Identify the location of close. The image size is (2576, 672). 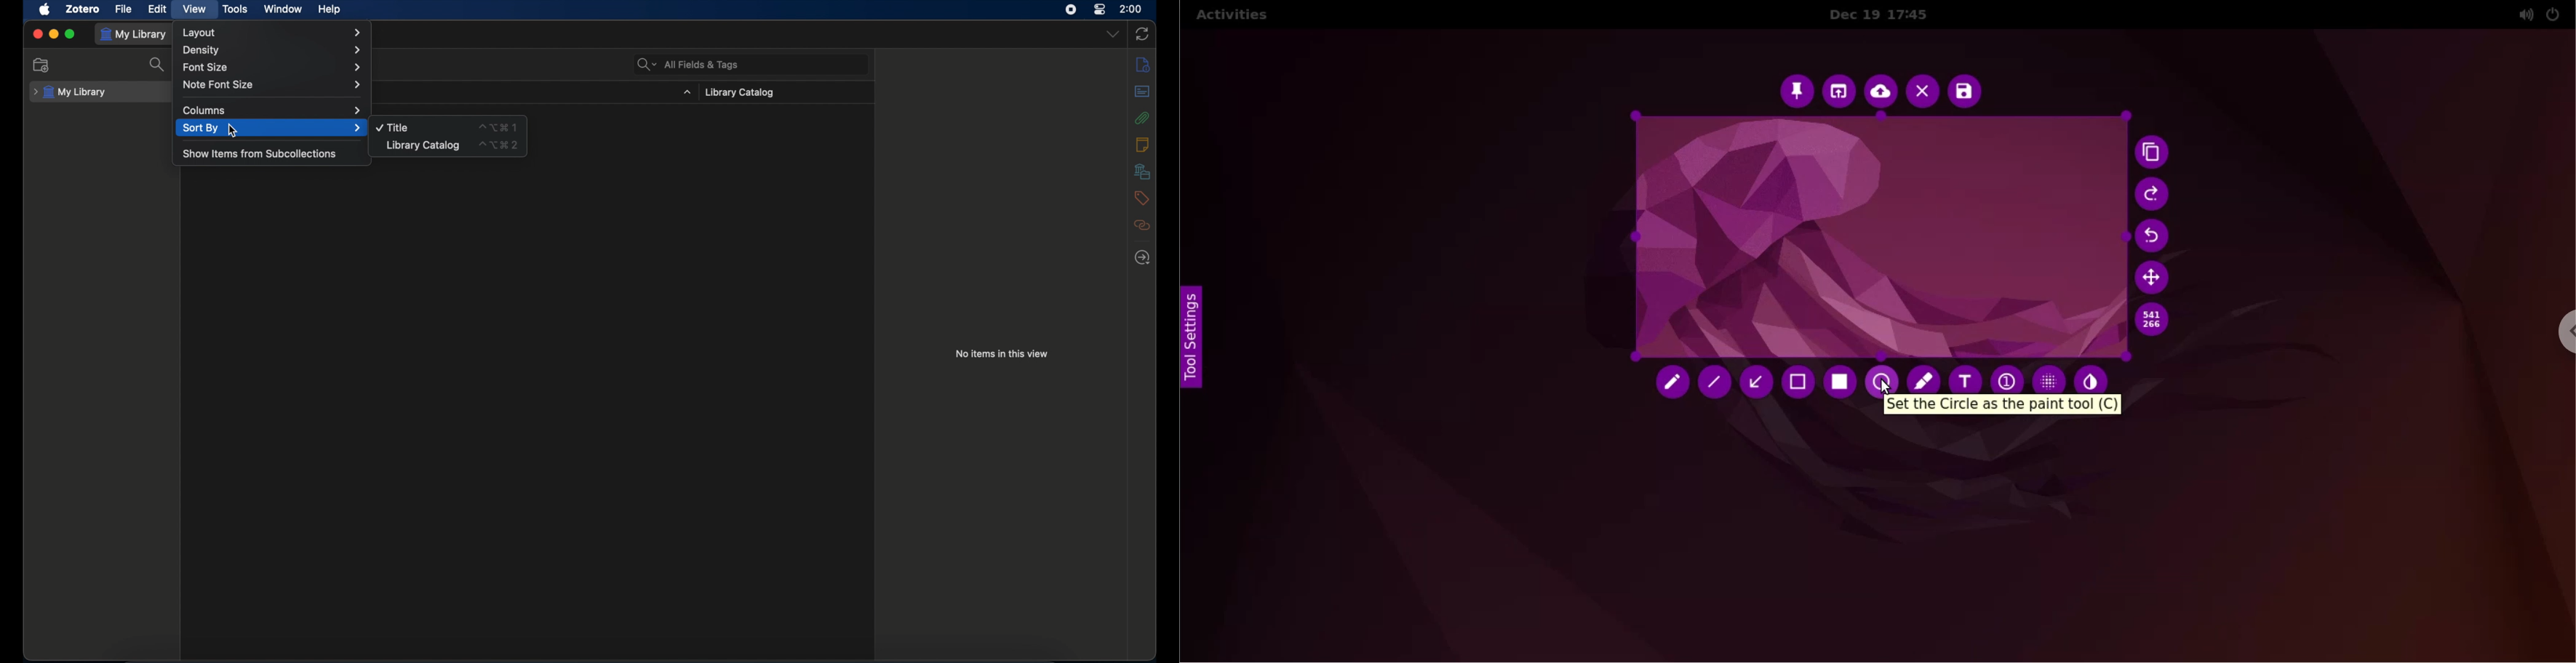
(38, 33).